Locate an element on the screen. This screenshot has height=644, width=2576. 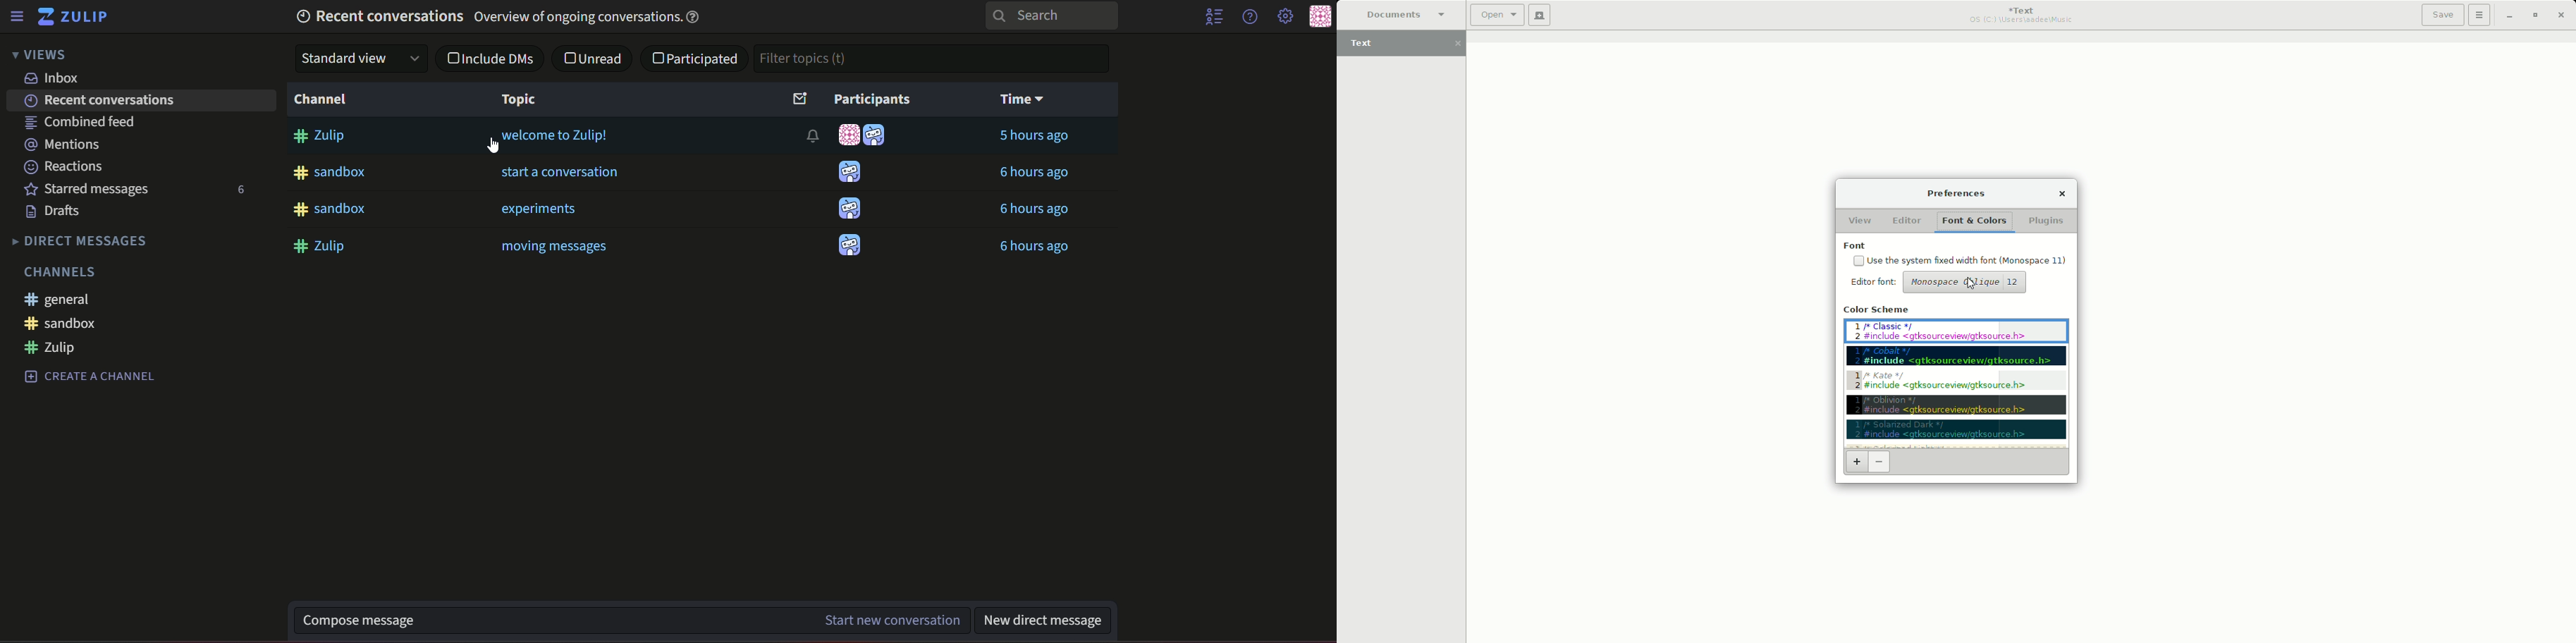
Experiments is located at coordinates (538, 209).